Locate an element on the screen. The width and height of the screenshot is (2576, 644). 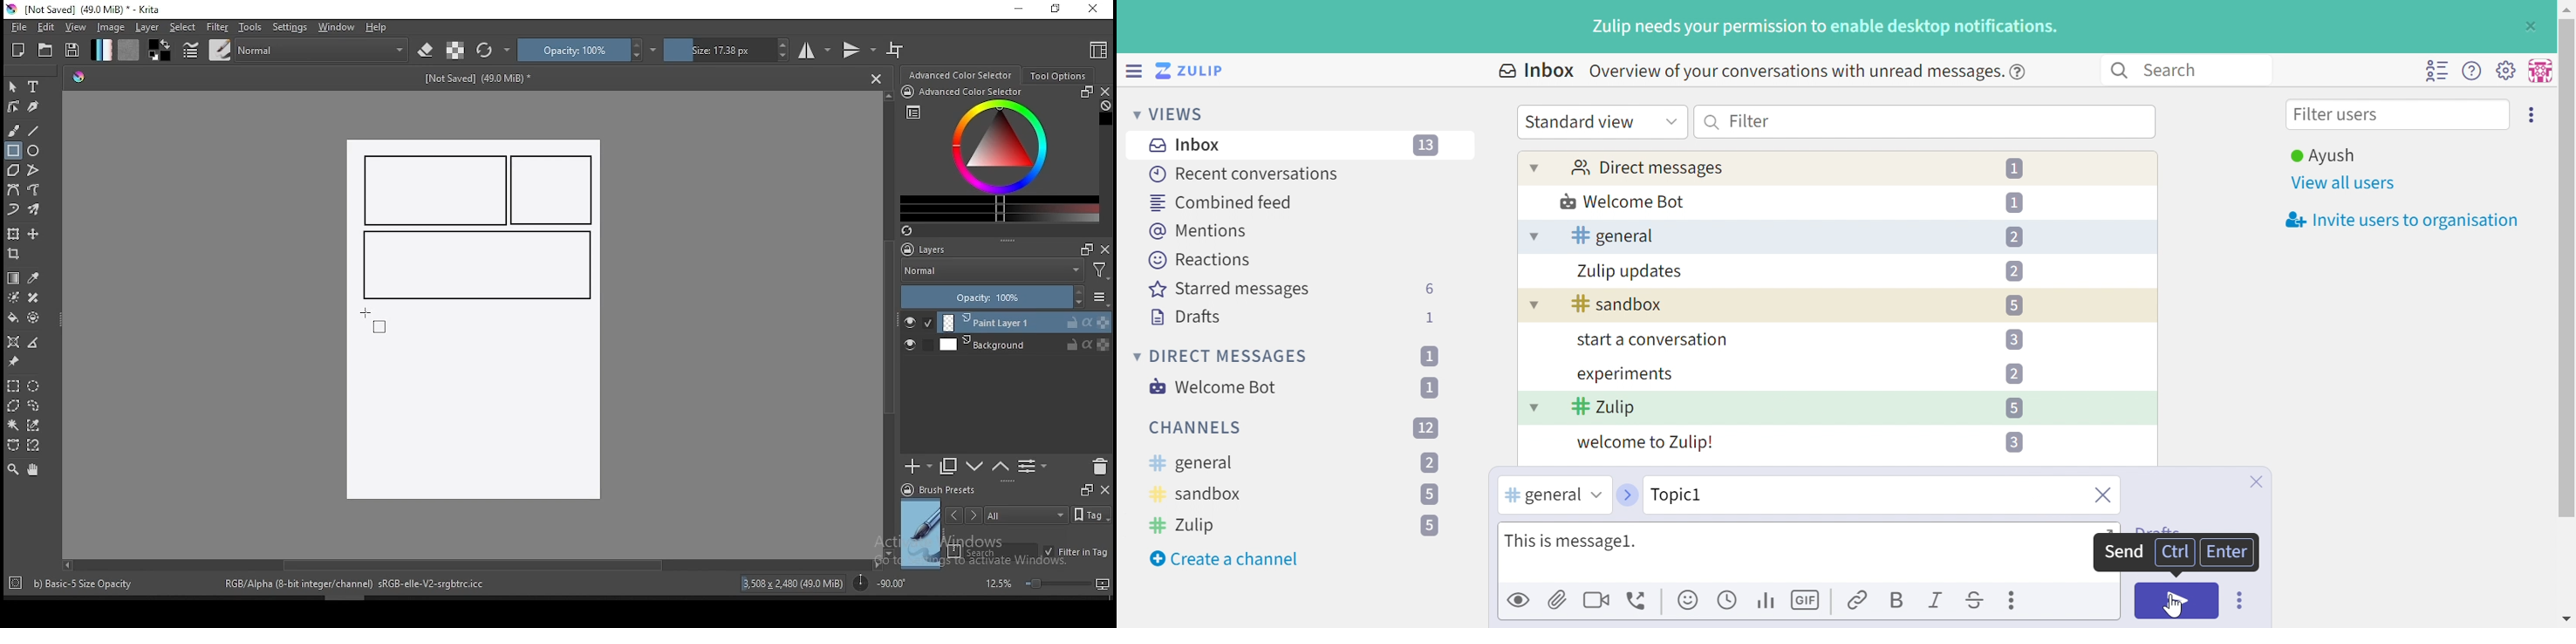
save is located at coordinates (72, 51).